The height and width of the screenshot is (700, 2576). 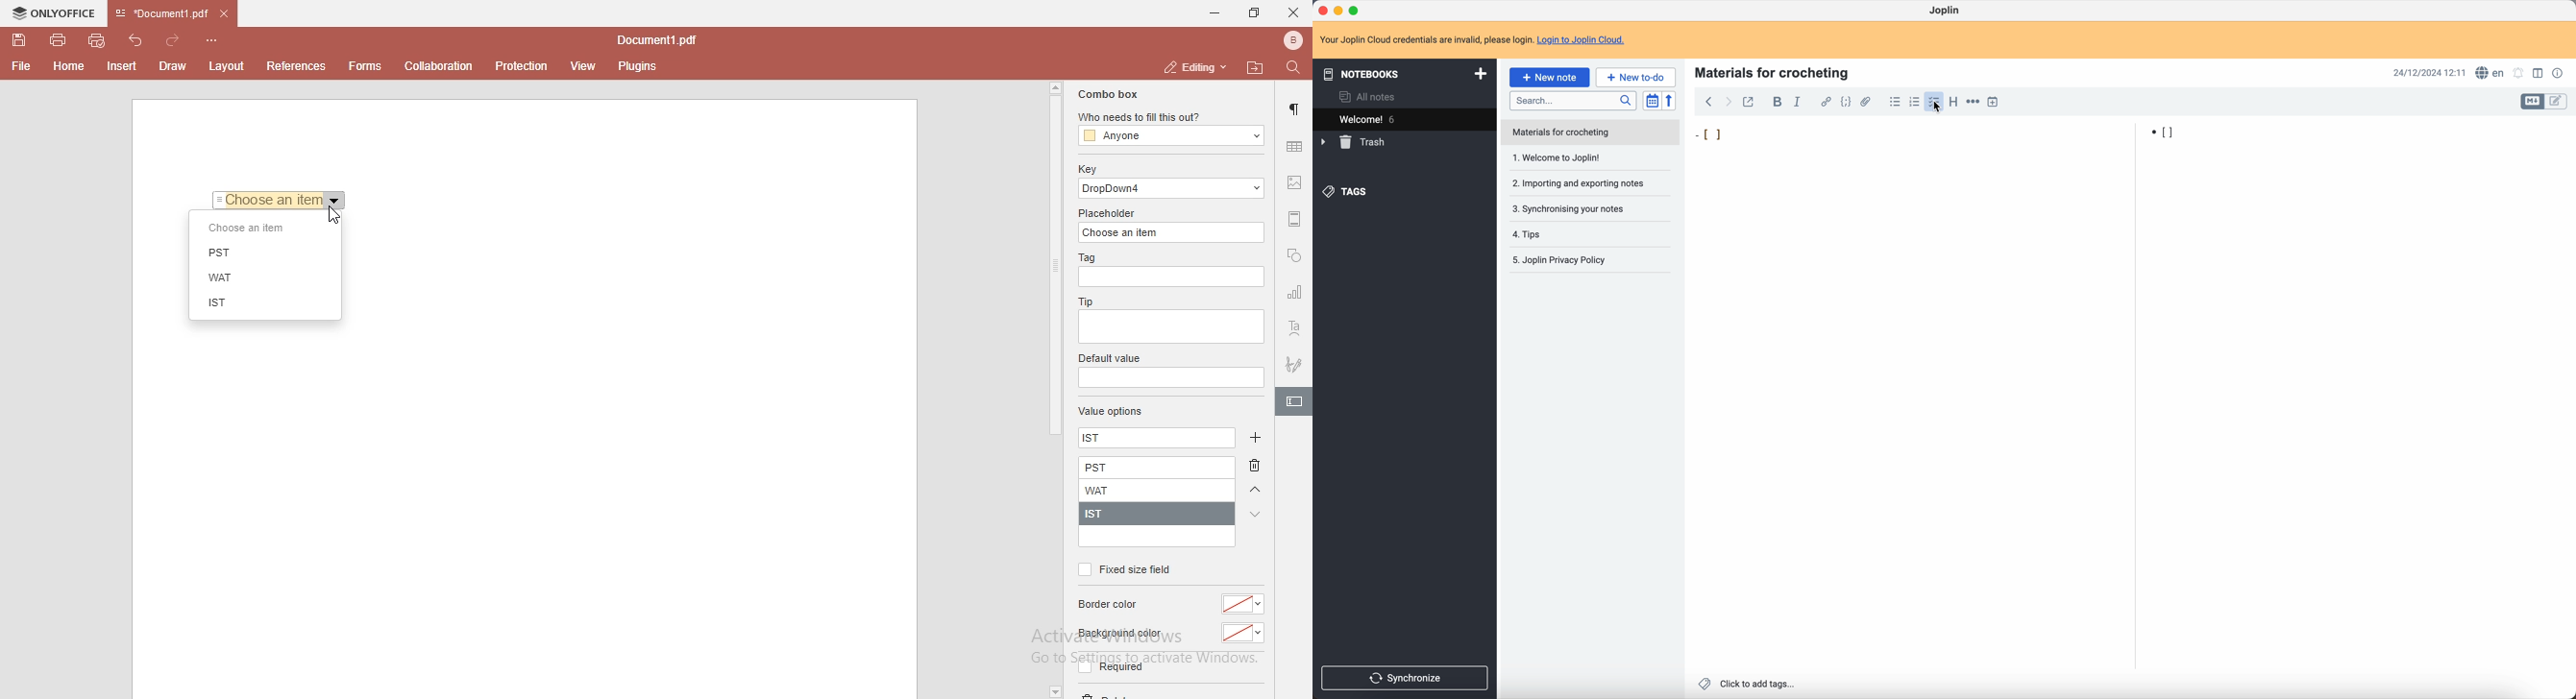 I want to click on tags, so click(x=1347, y=193).